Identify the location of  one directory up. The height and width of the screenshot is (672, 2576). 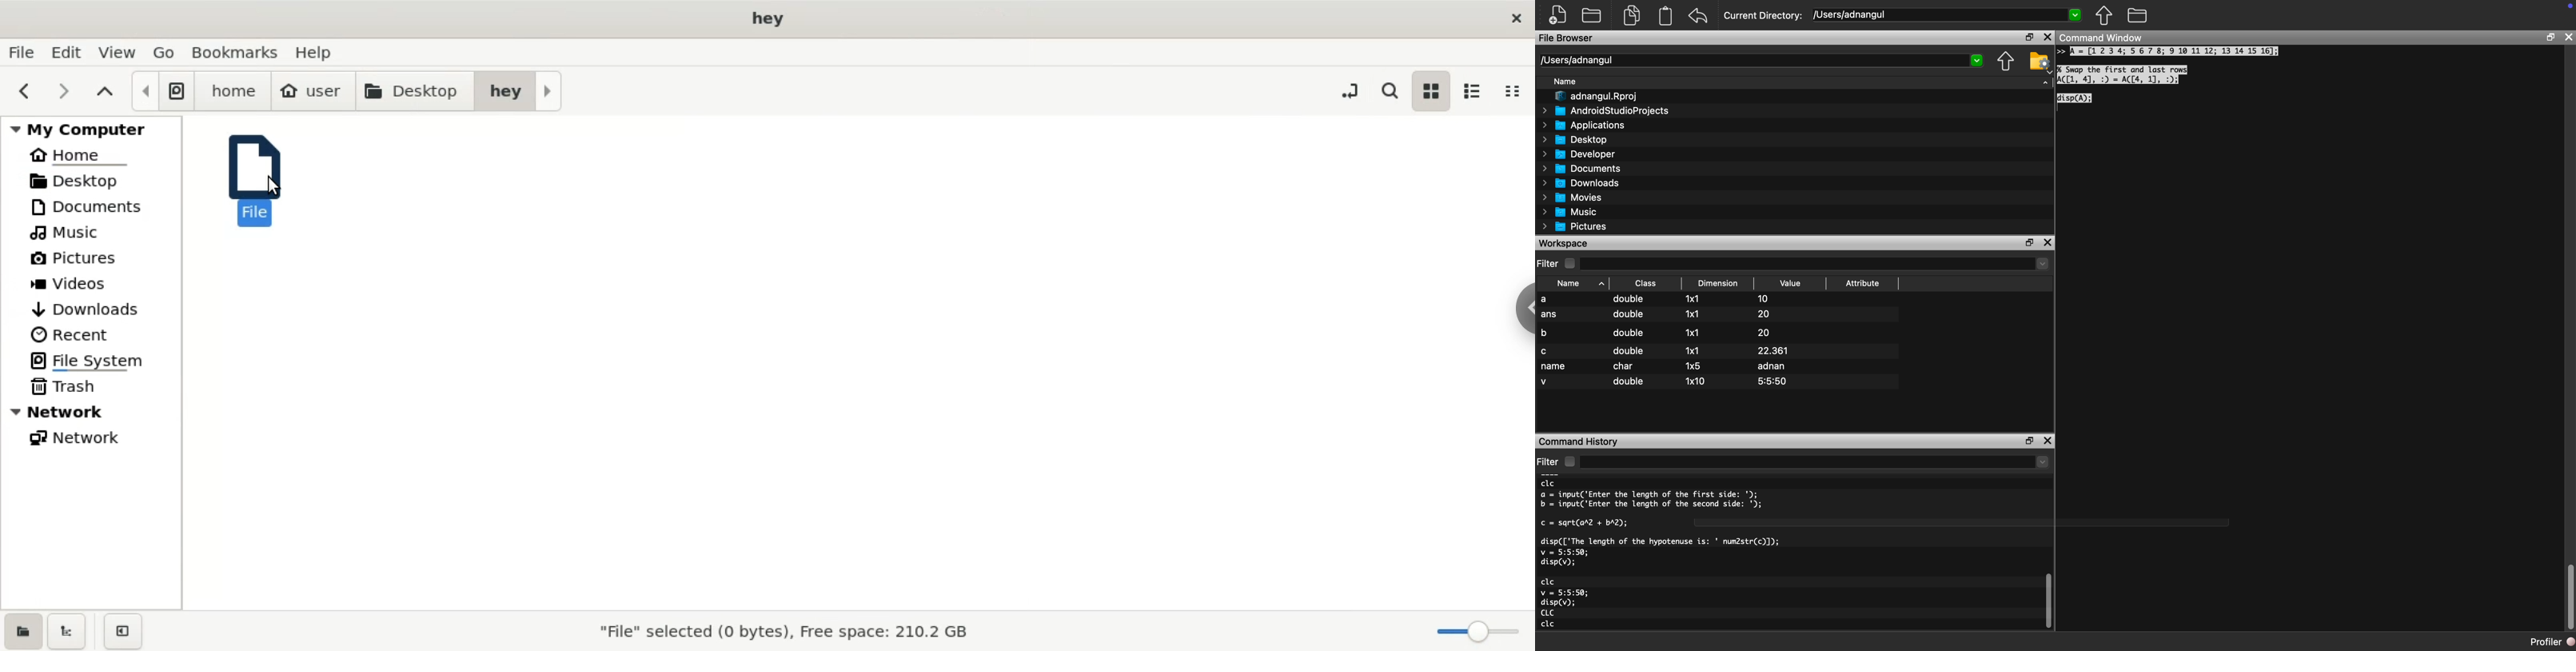
(2004, 61).